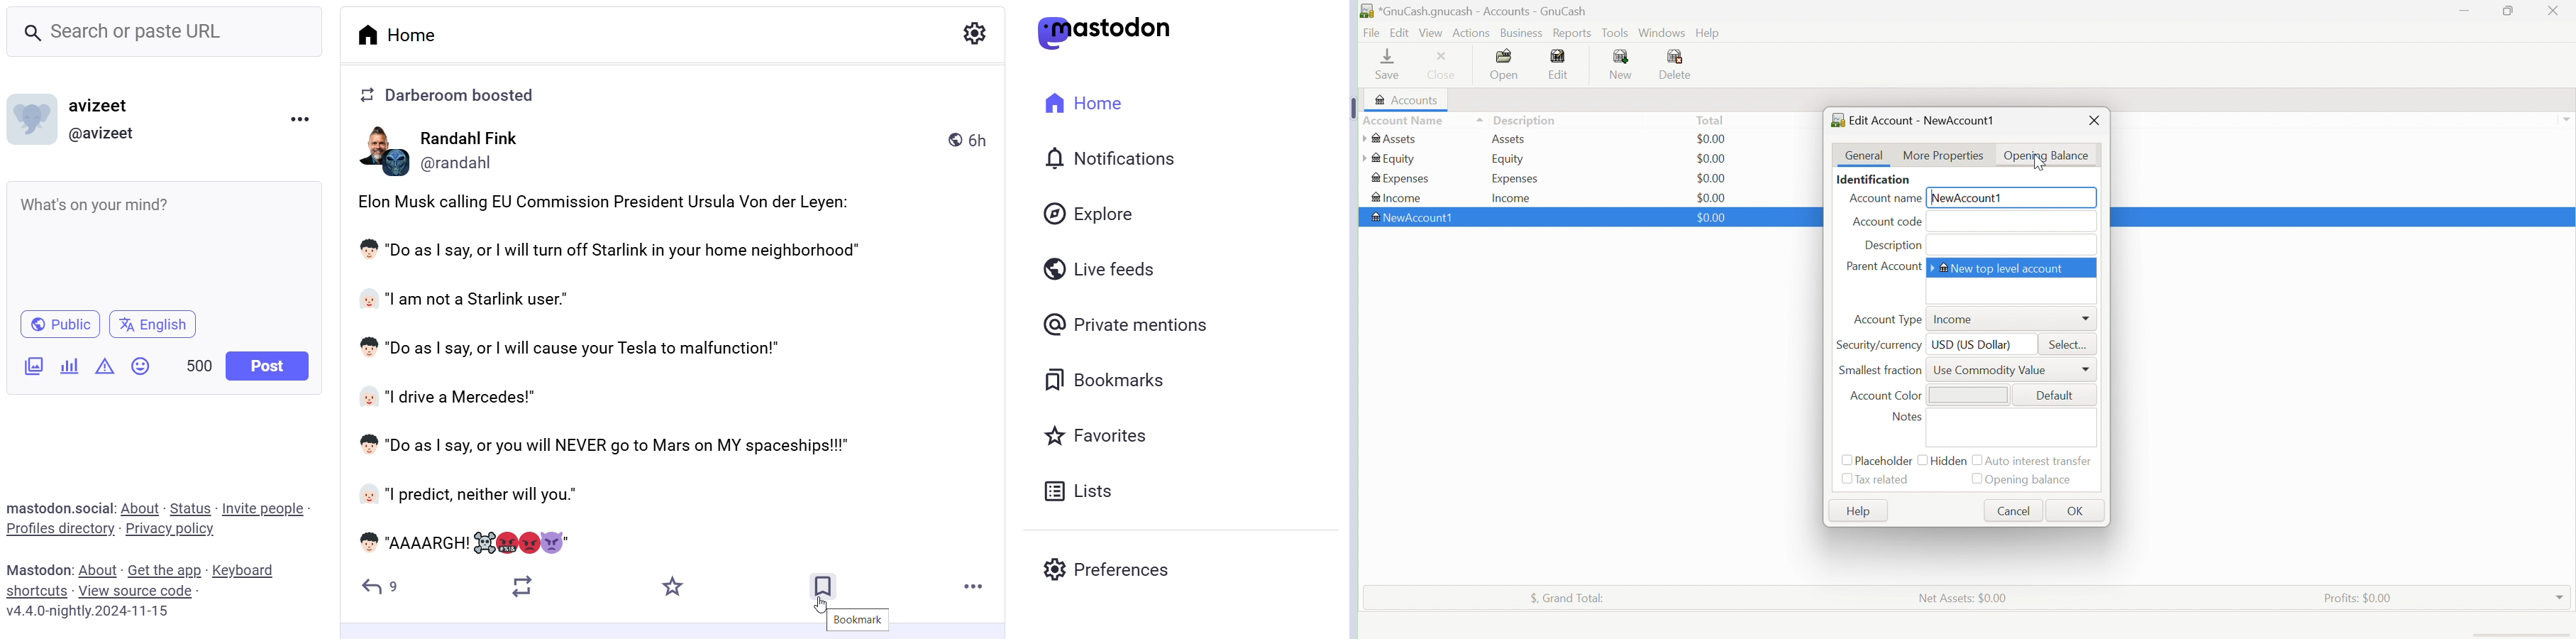 This screenshot has width=2576, height=644. What do you see at coordinates (1110, 31) in the screenshot?
I see `Logo` at bounding box center [1110, 31].